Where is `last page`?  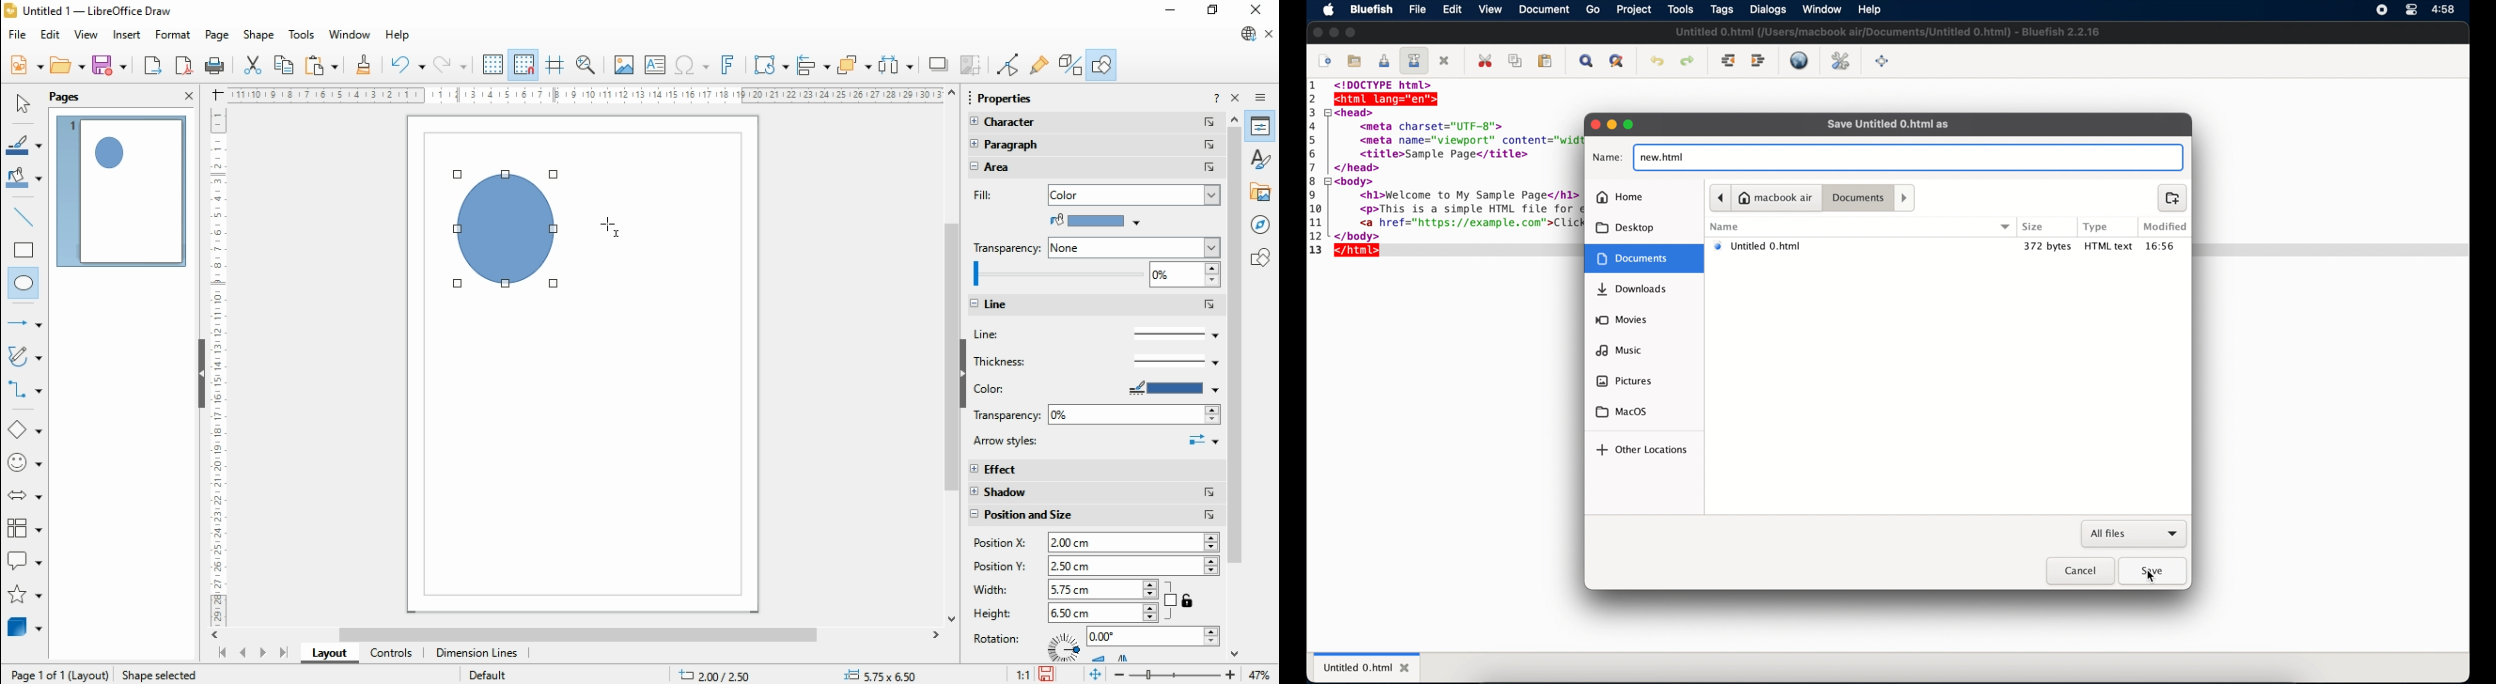 last page is located at coordinates (283, 653).